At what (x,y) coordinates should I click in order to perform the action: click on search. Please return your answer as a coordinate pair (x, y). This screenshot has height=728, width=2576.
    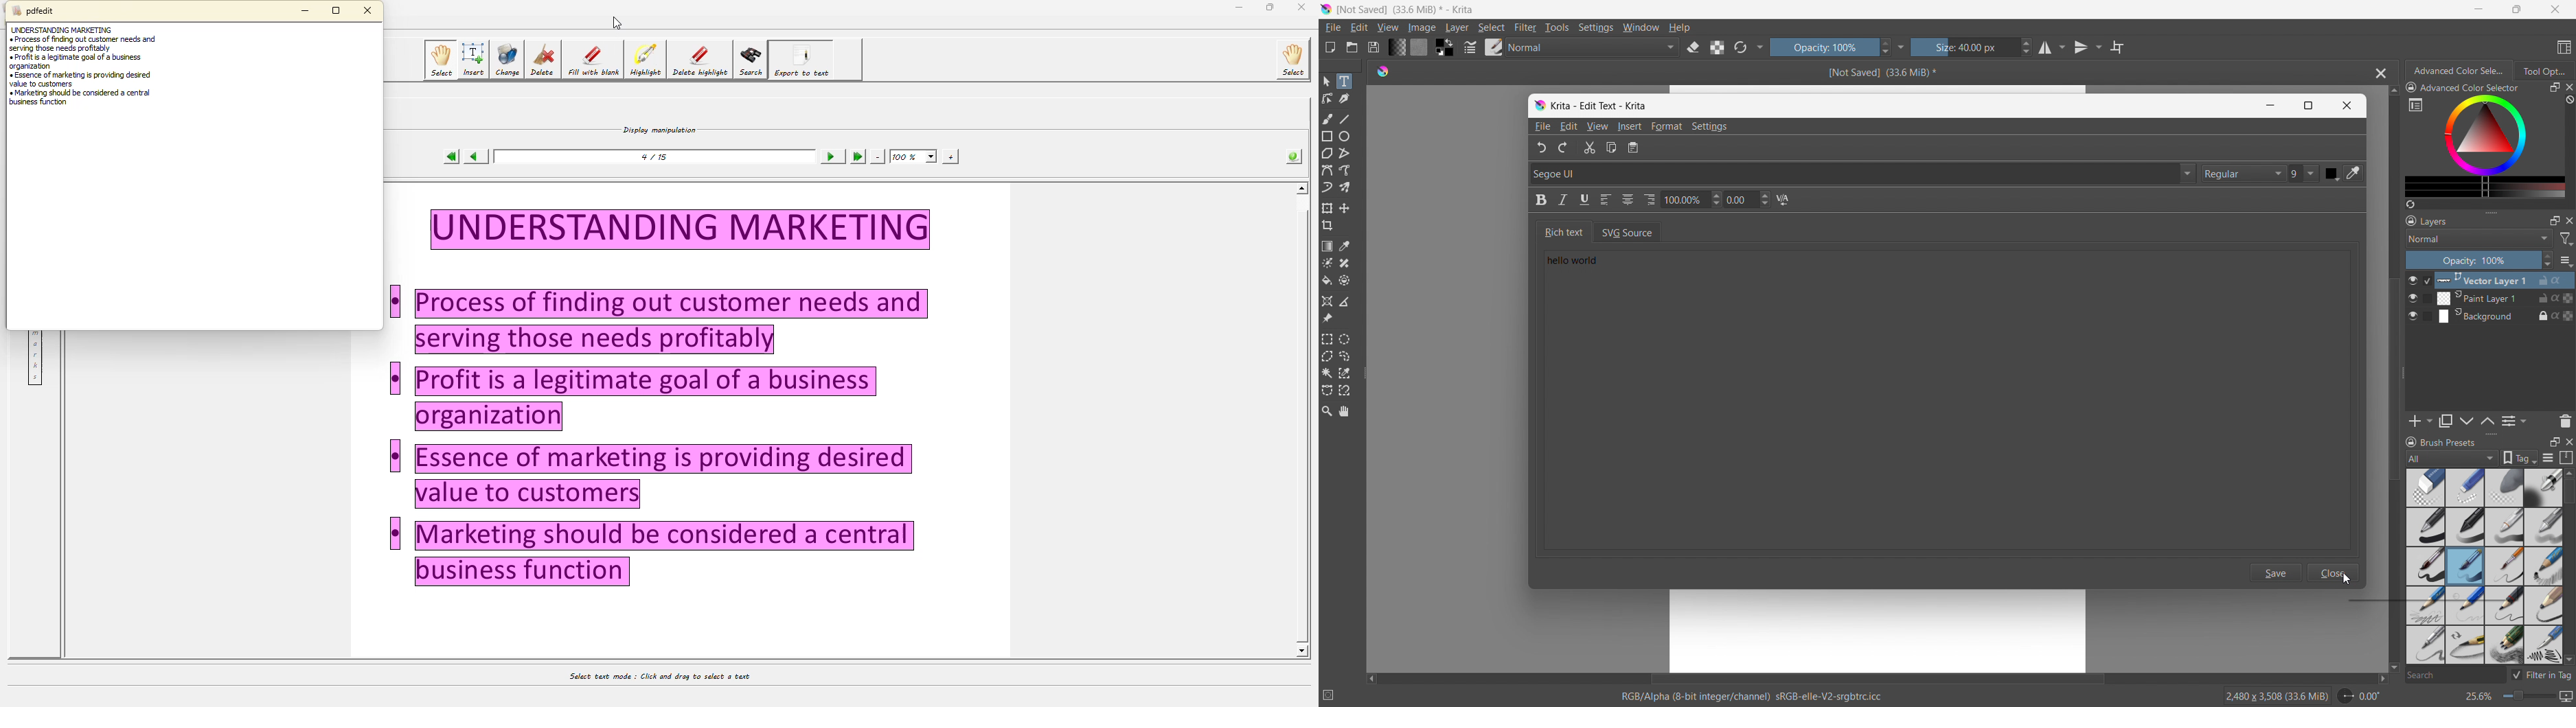
    Looking at the image, I should click on (2454, 676).